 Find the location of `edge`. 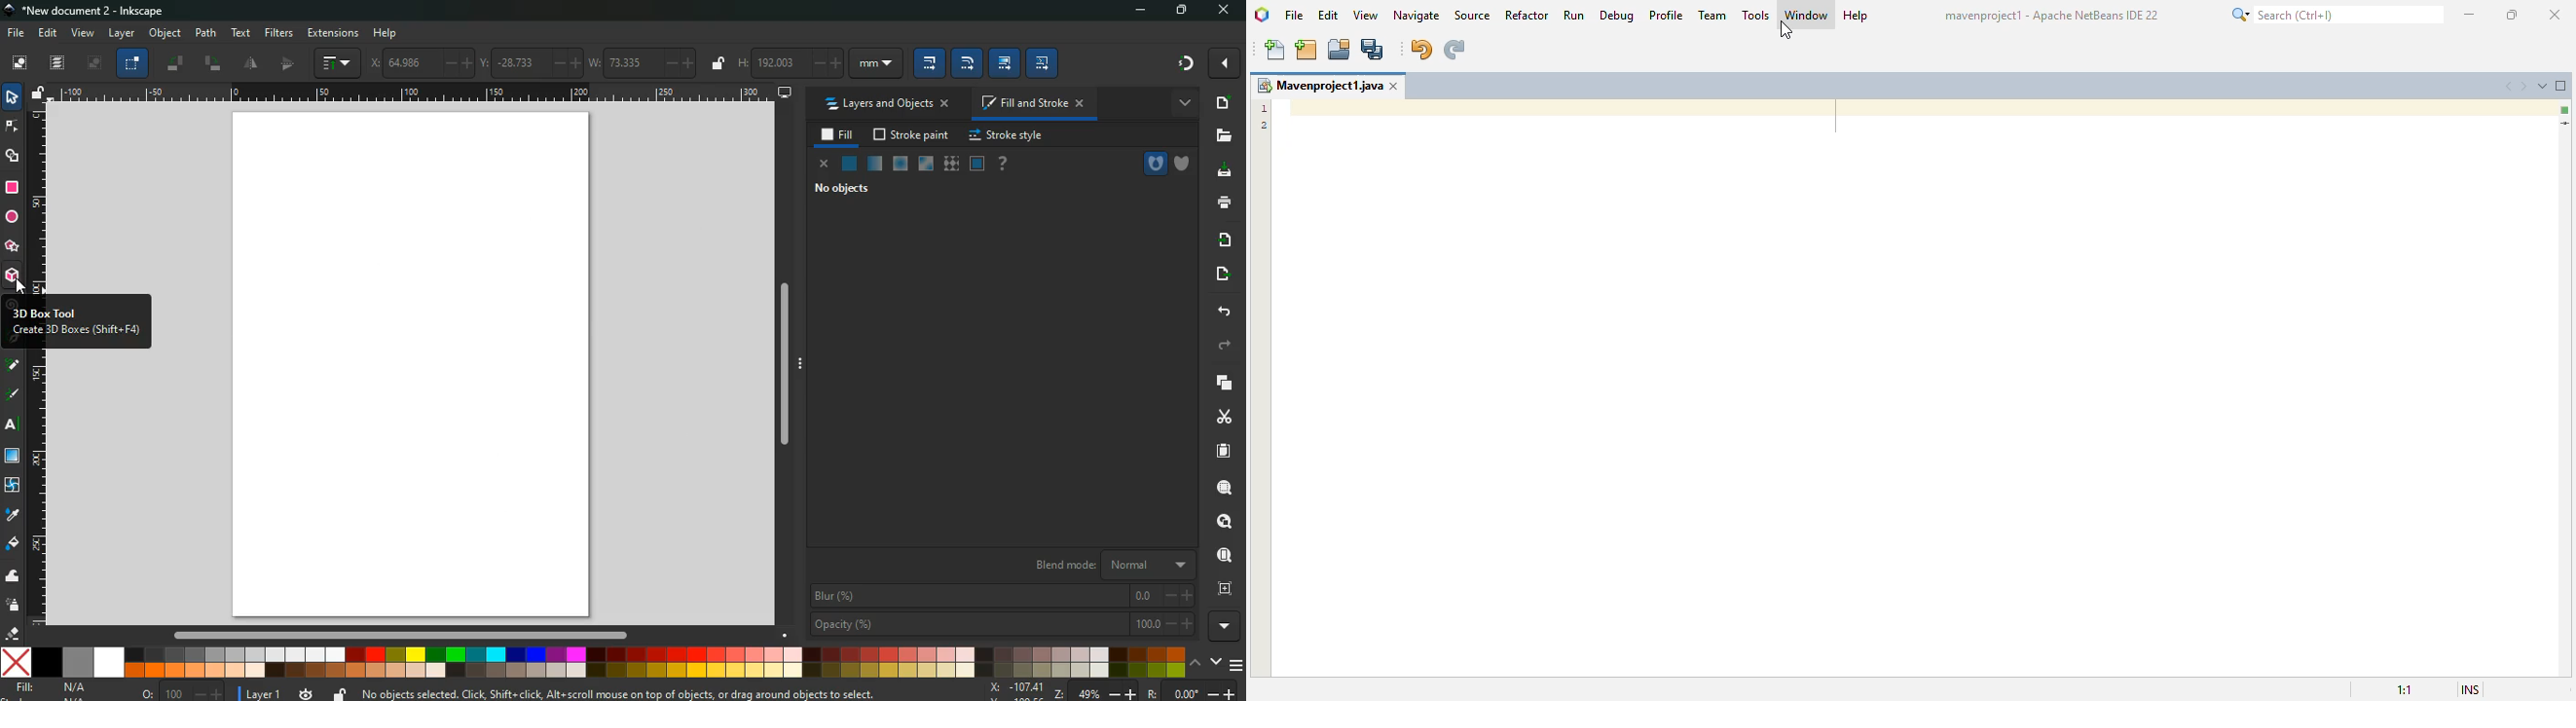

edge is located at coordinates (13, 127).